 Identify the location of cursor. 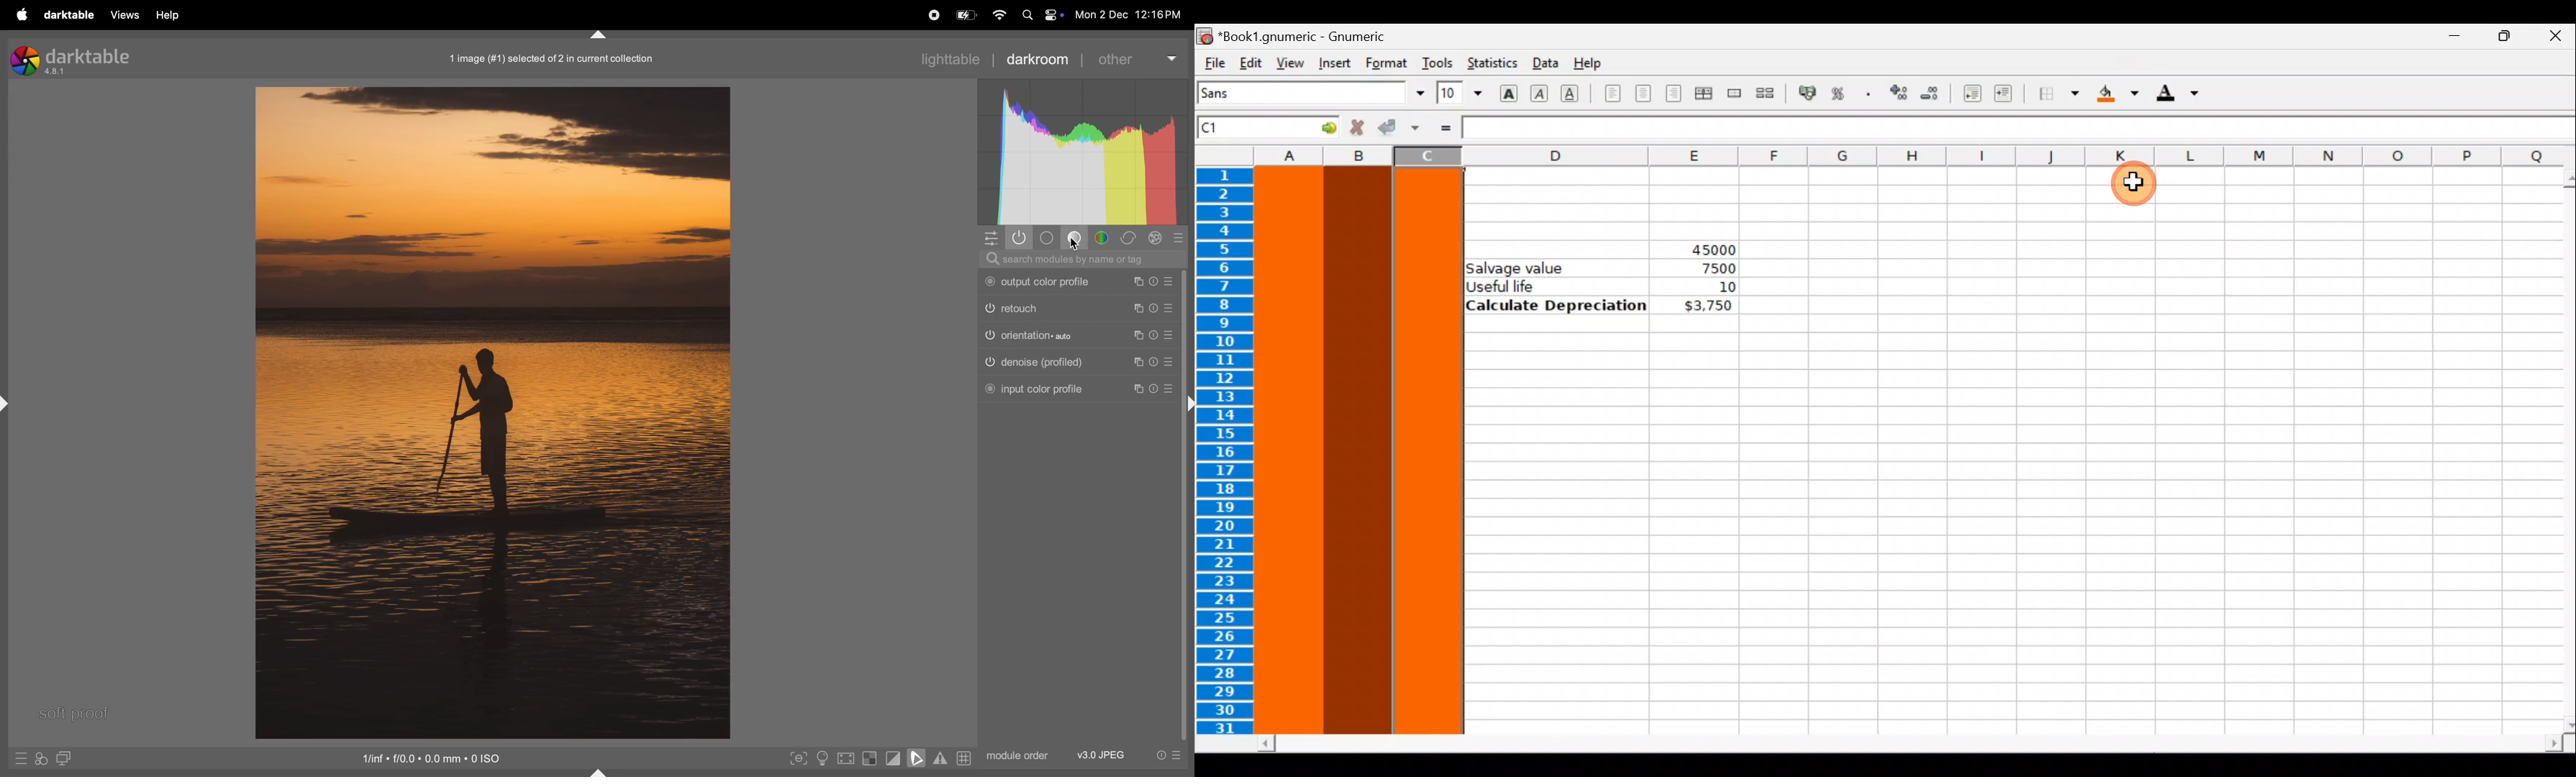
(1073, 242).